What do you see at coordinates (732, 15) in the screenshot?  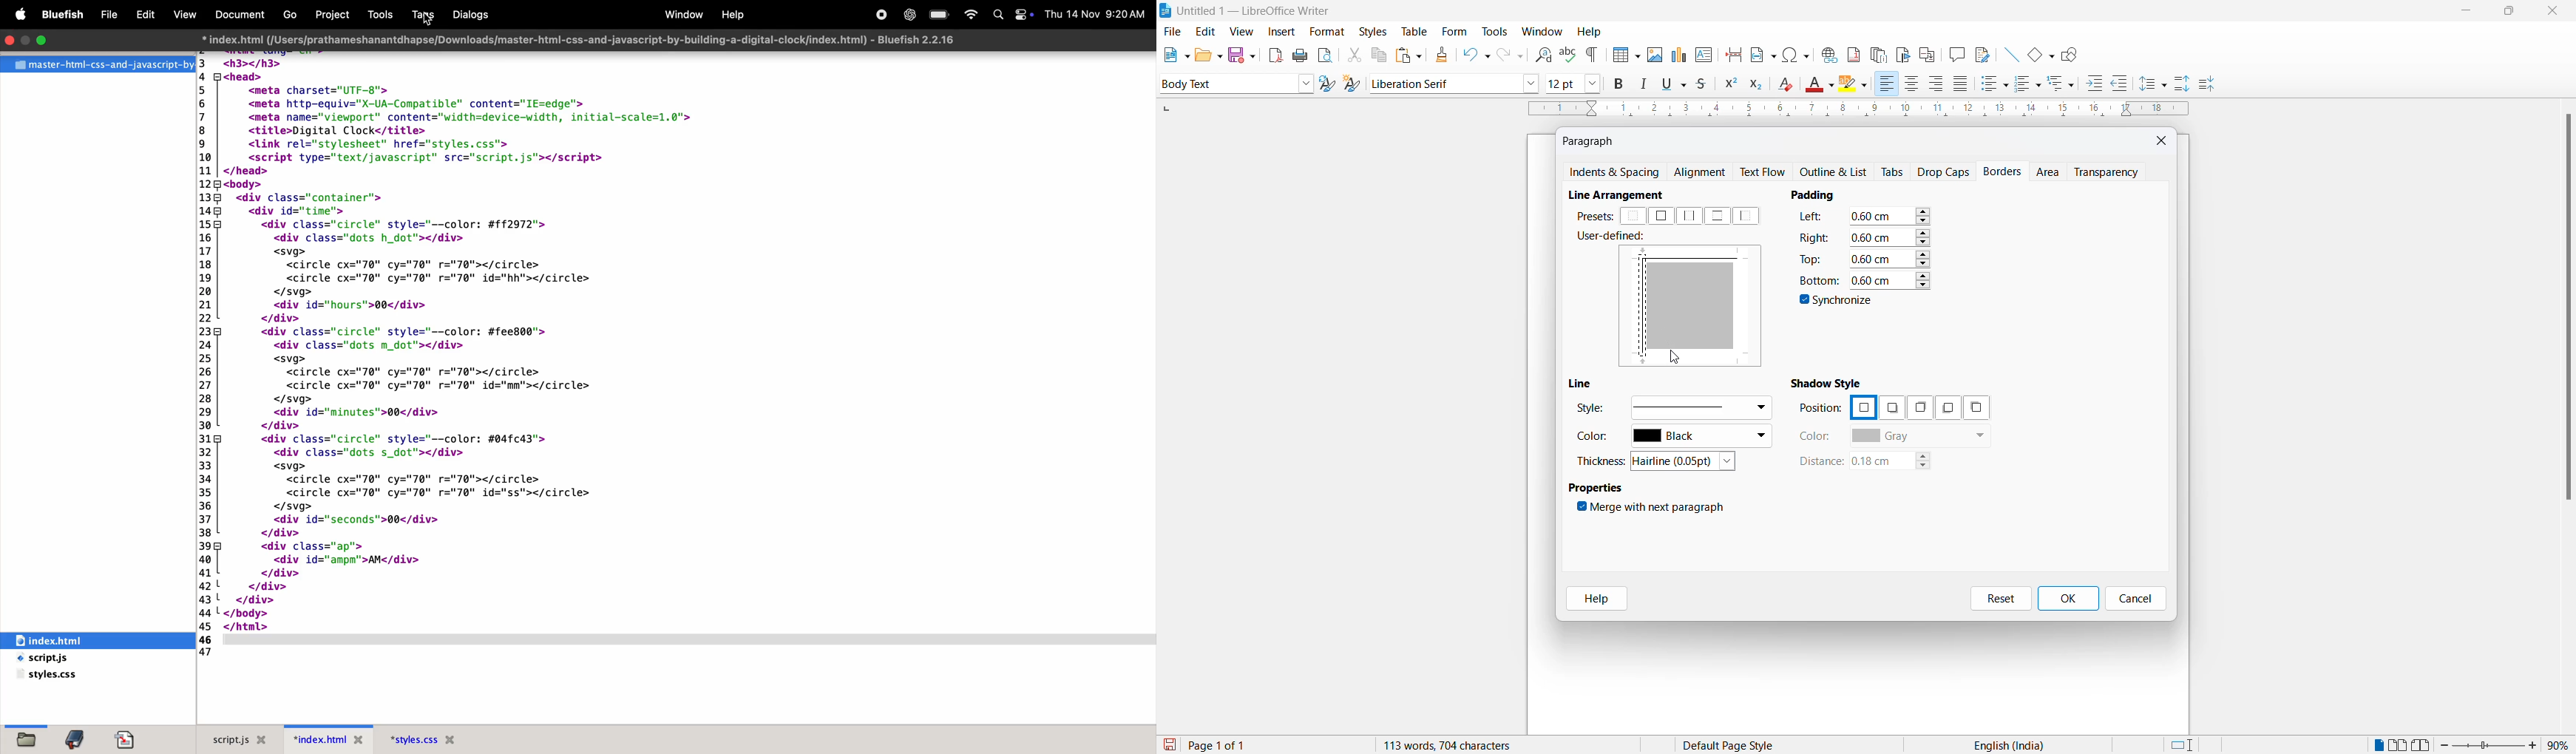 I see `help` at bounding box center [732, 15].